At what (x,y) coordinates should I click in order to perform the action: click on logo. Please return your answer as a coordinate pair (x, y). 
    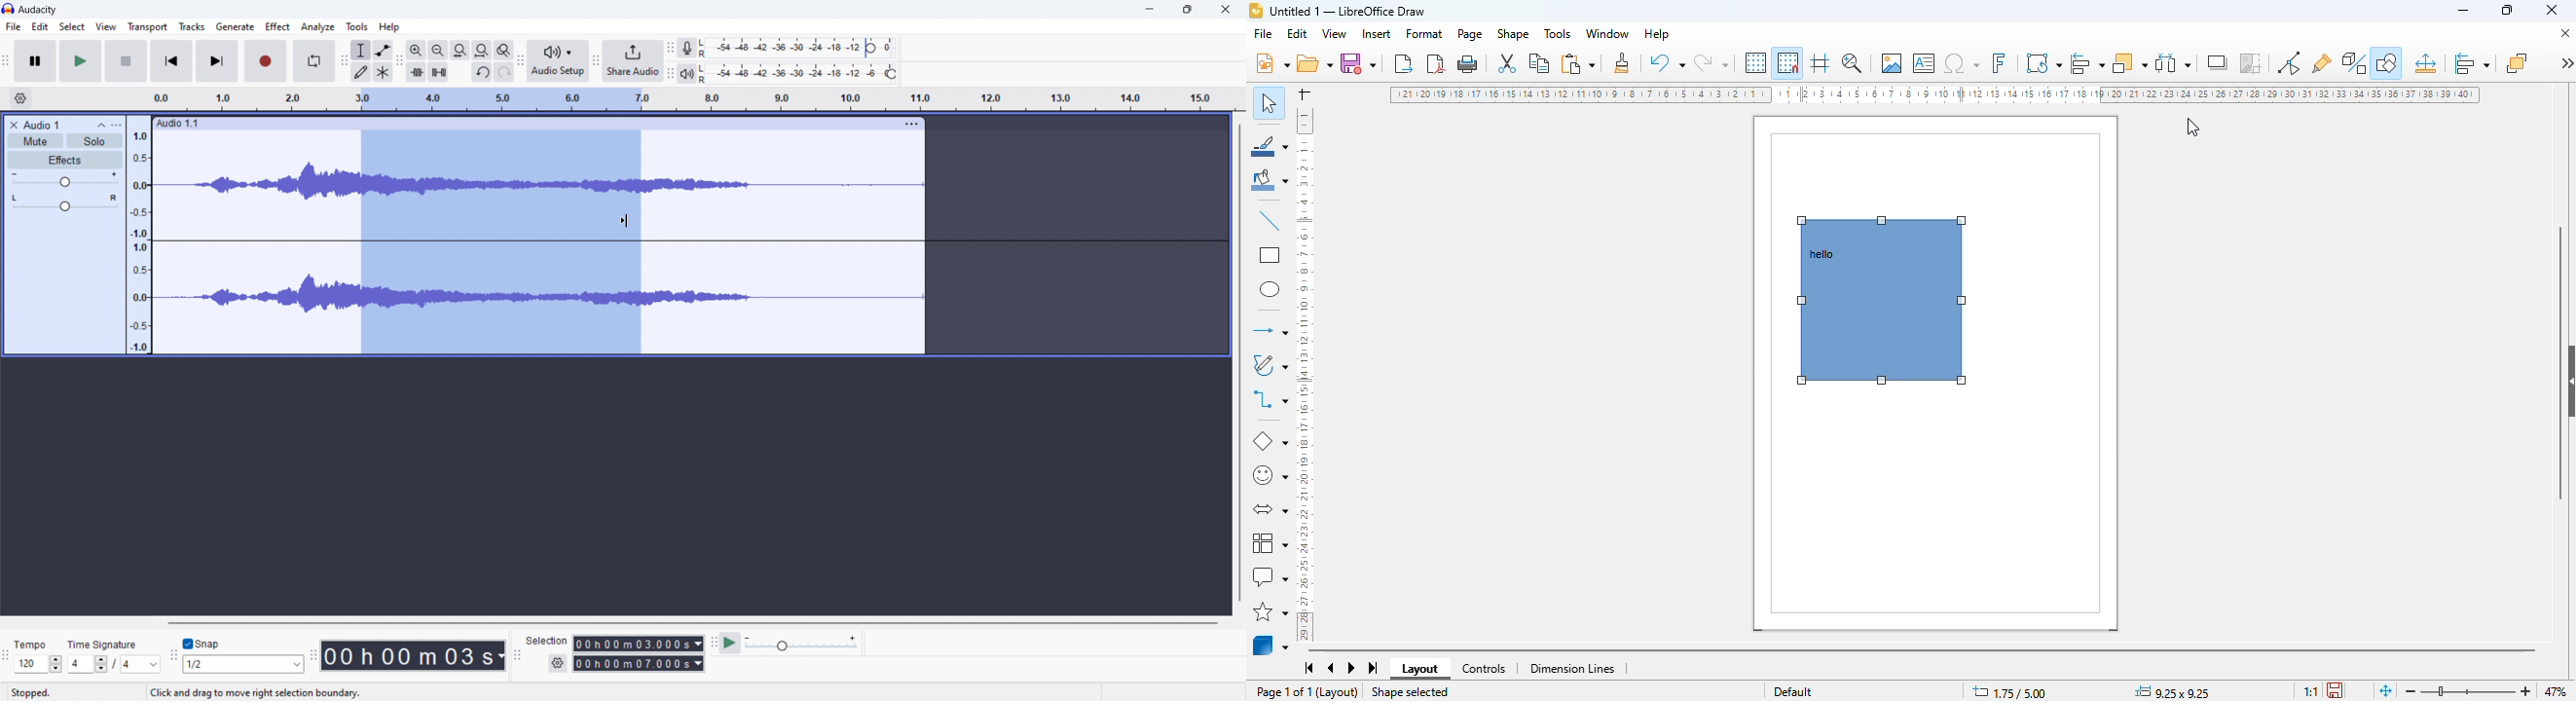
    Looking at the image, I should click on (1256, 11).